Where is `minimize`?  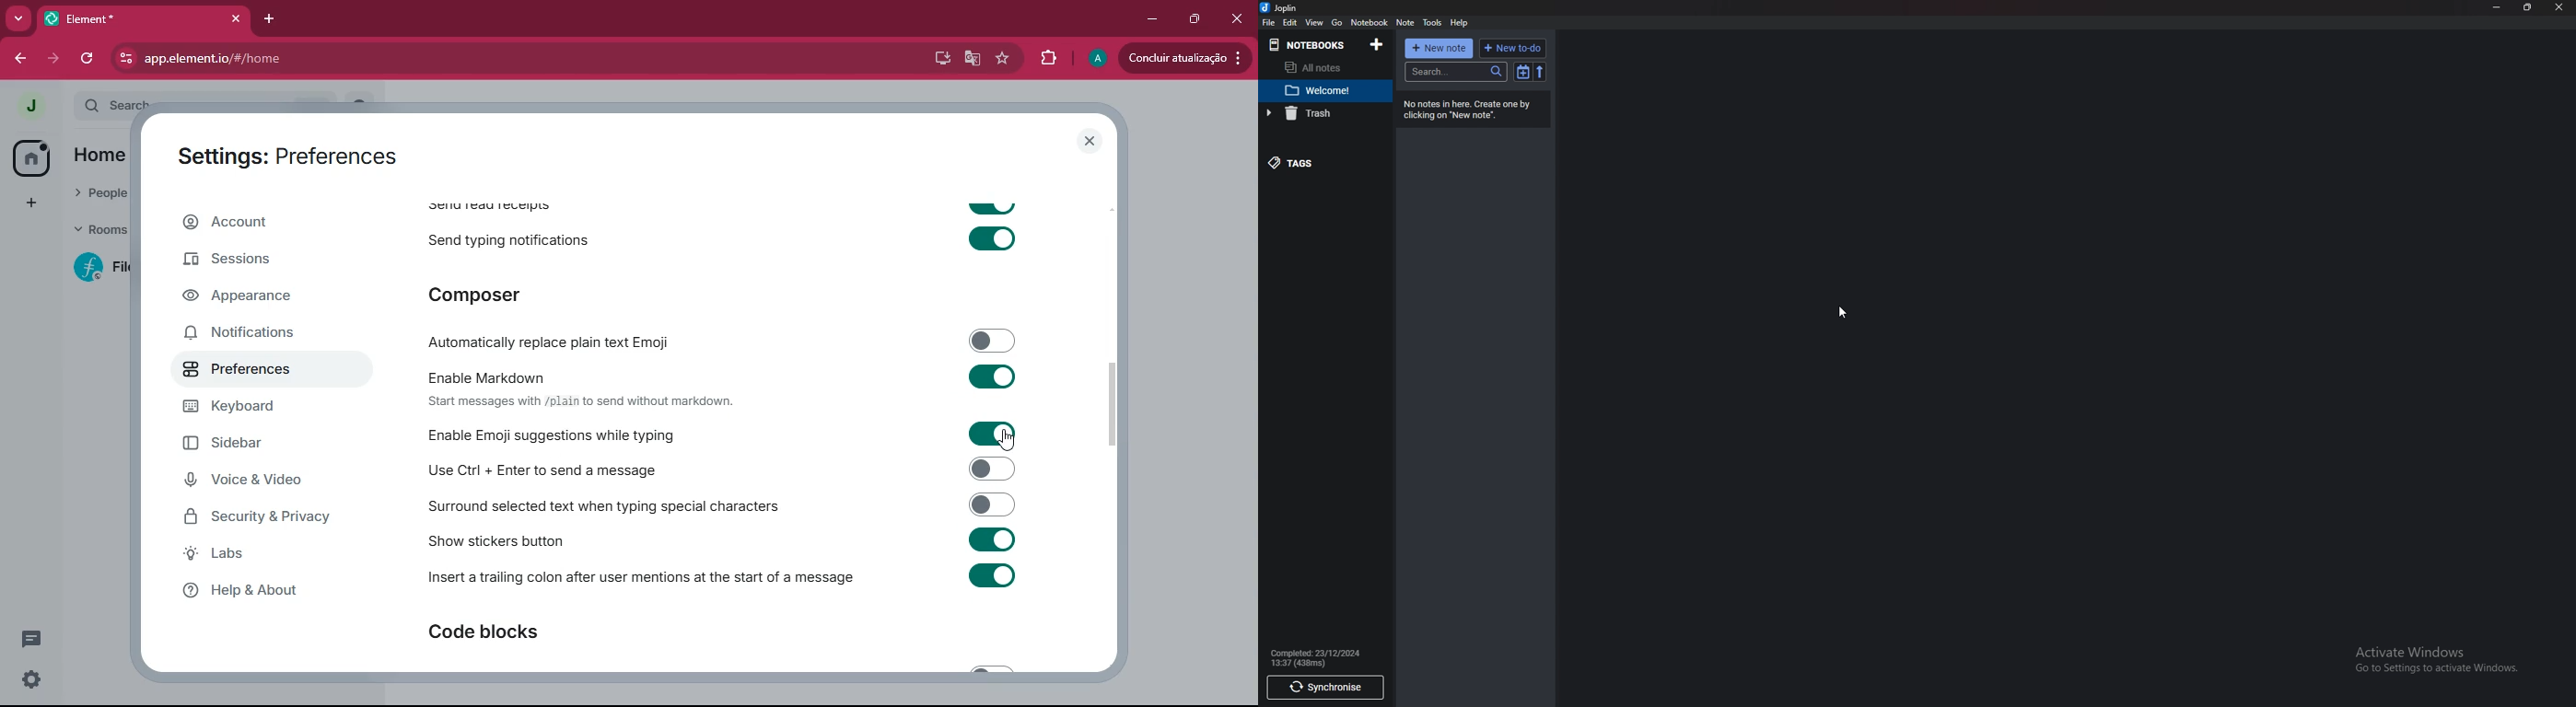
minimize is located at coordinates (1148, 19).